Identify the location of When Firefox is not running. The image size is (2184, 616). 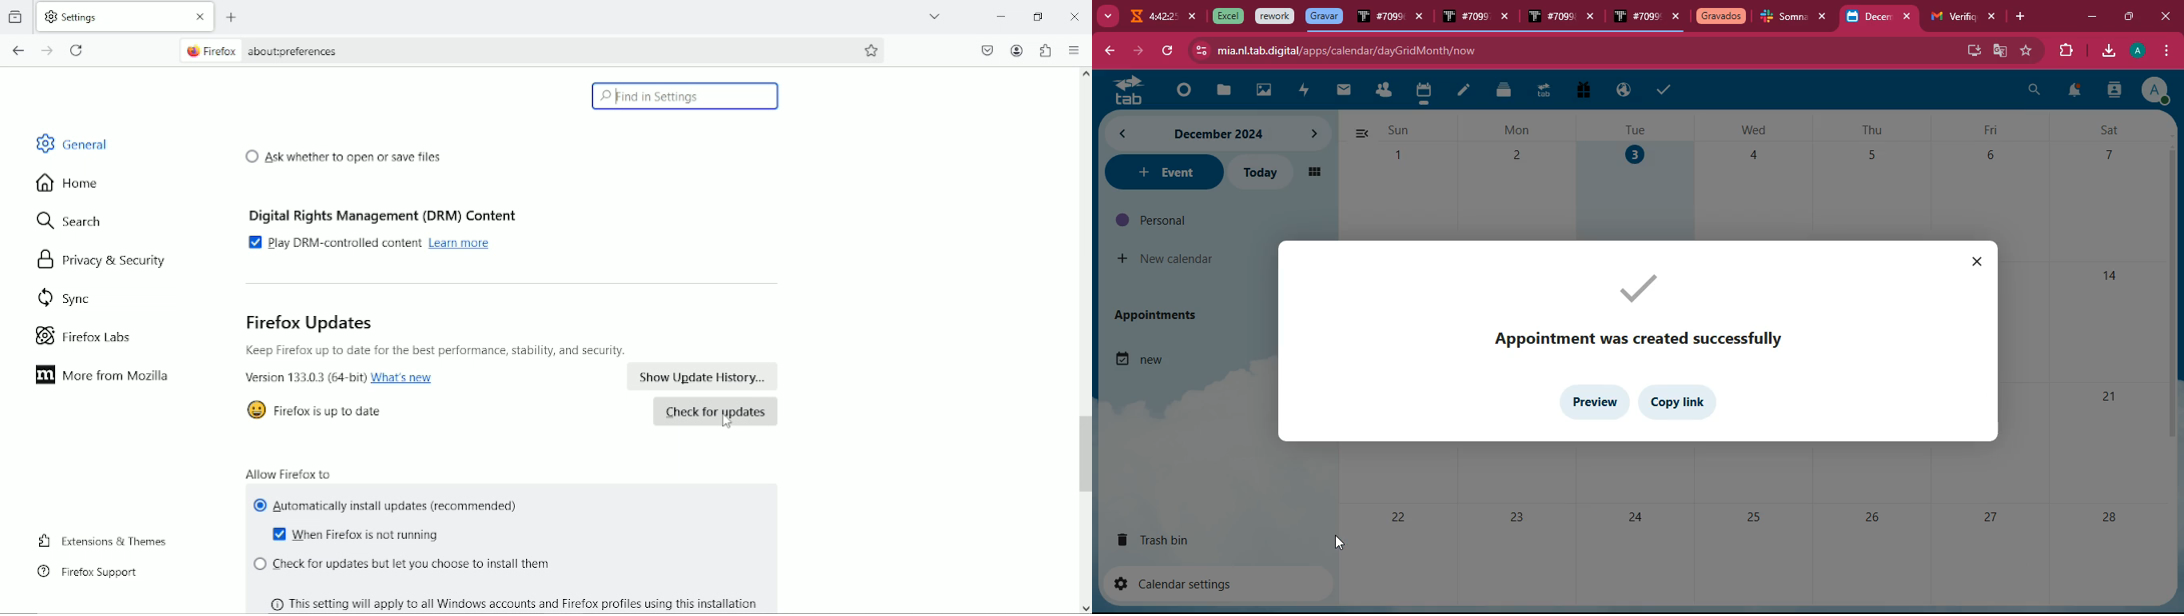
(360, 536).